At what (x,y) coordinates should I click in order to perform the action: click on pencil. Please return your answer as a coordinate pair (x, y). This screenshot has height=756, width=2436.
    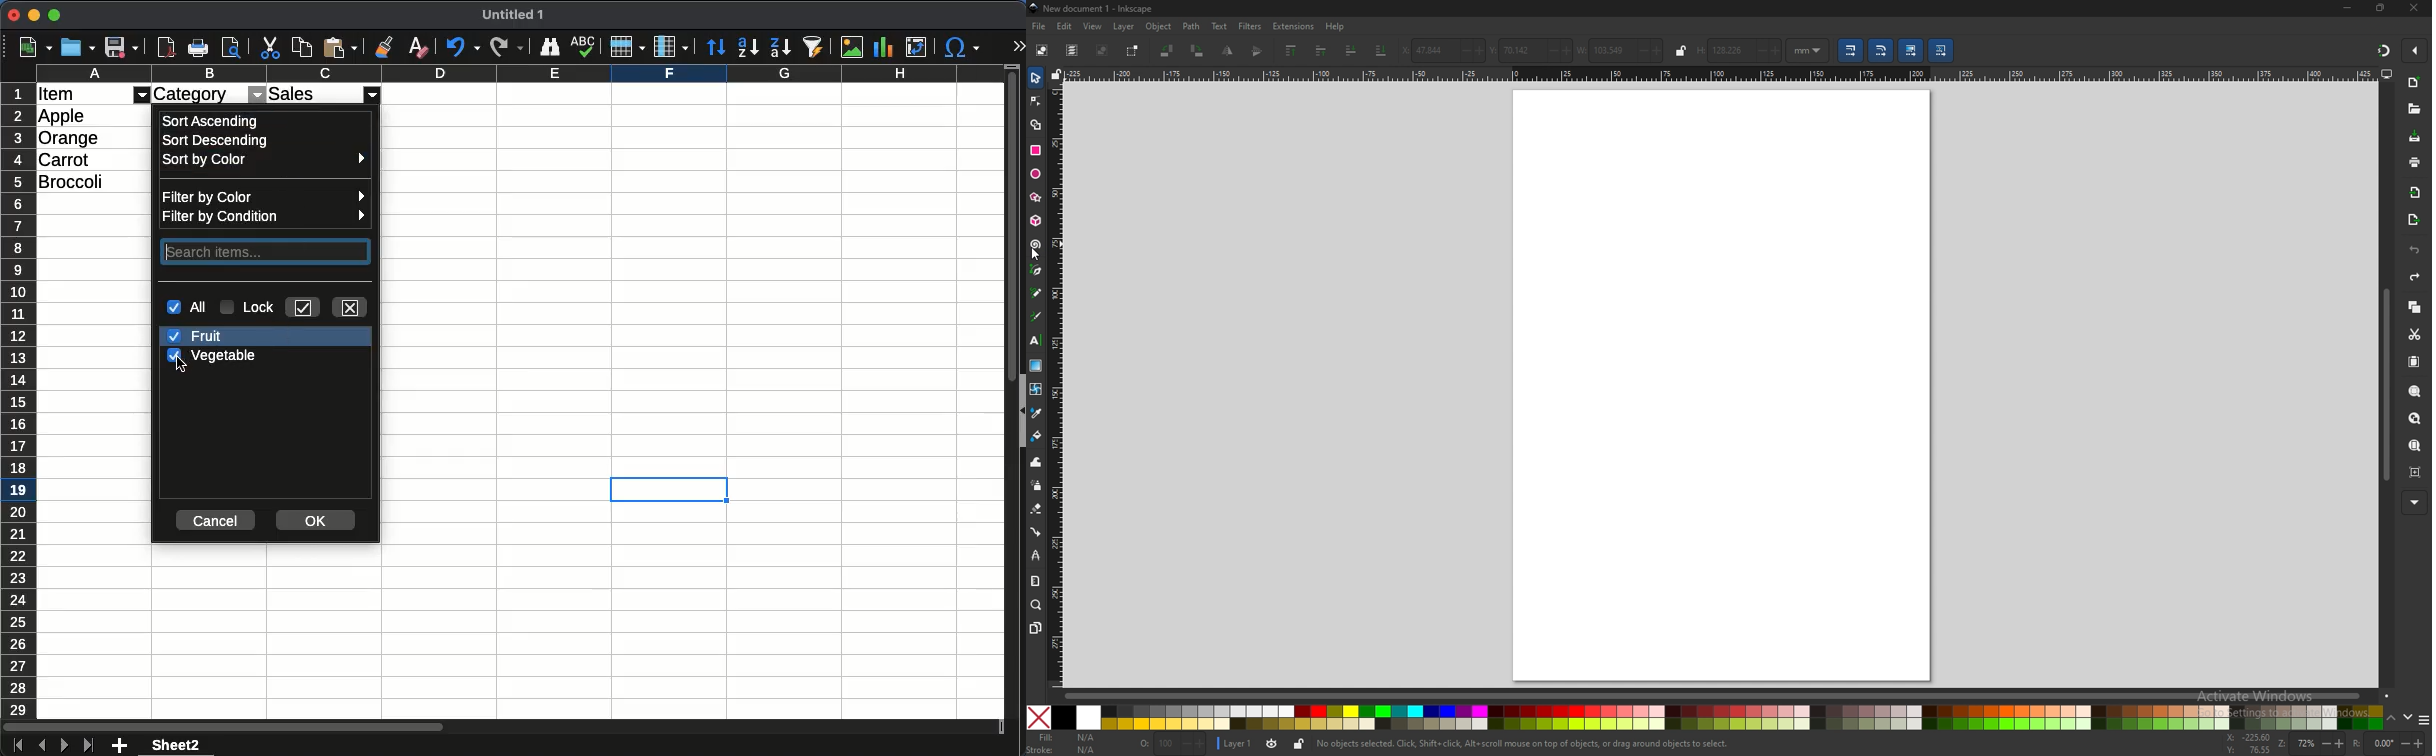
    Looking at the image, I should click on (1038, 292).